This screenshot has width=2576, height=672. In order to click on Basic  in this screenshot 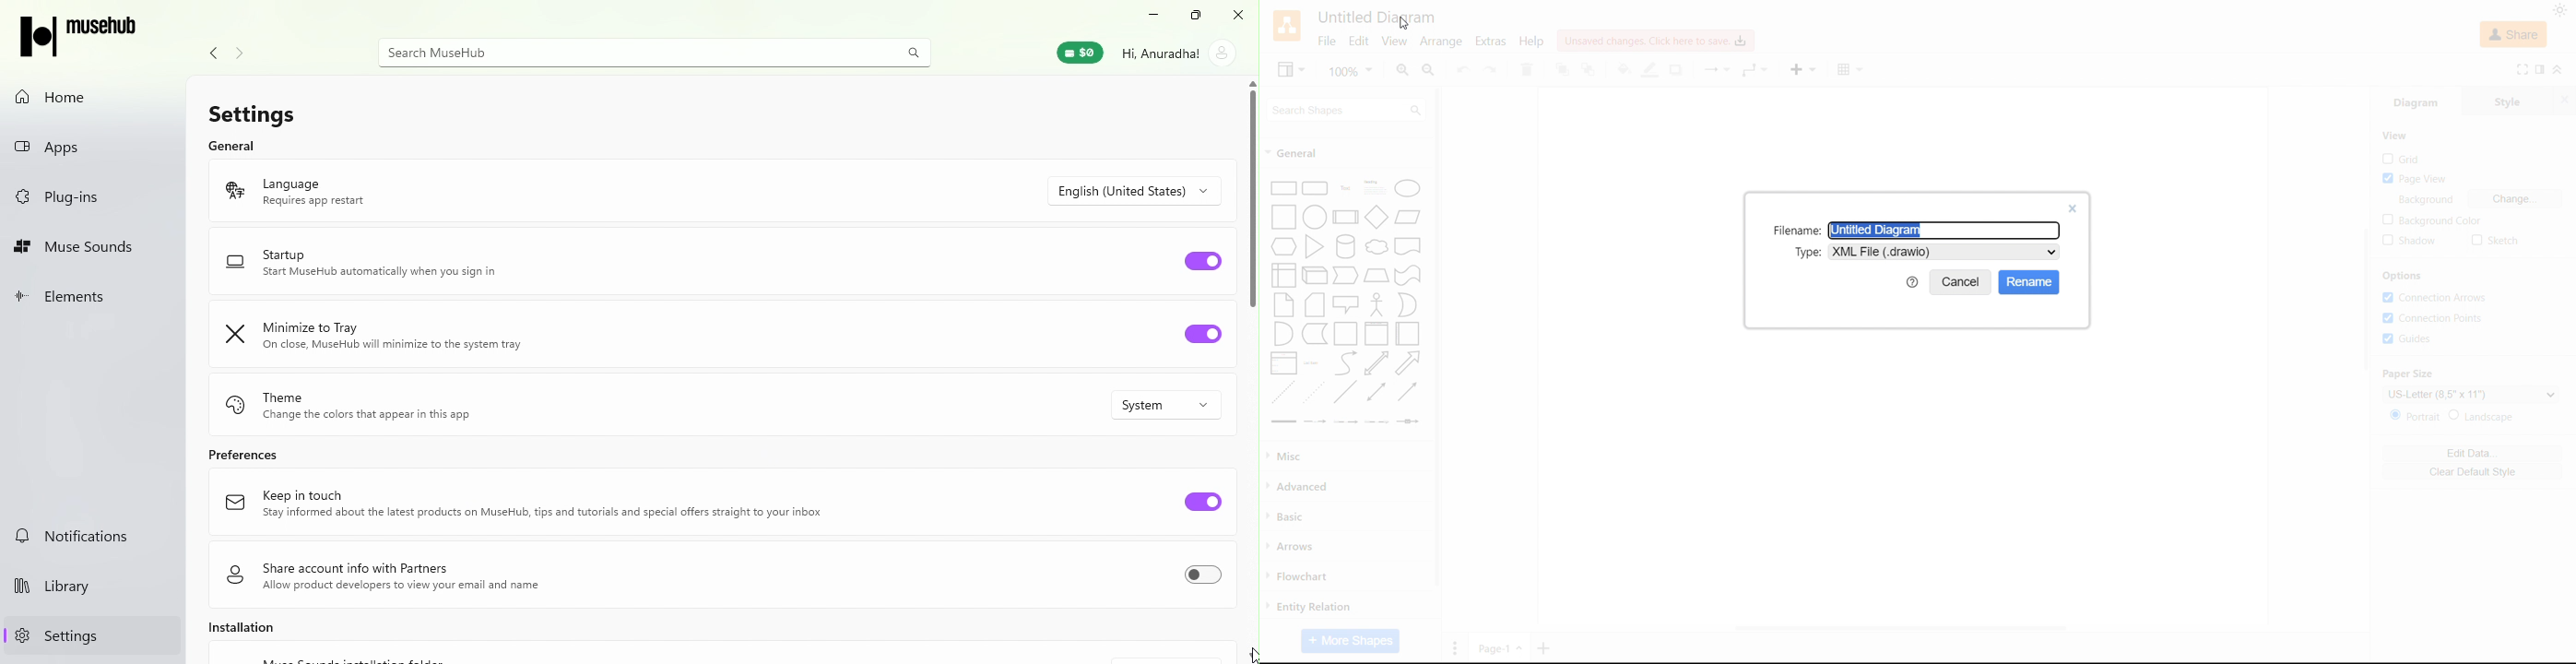, I will do `click(1288, 516)`.